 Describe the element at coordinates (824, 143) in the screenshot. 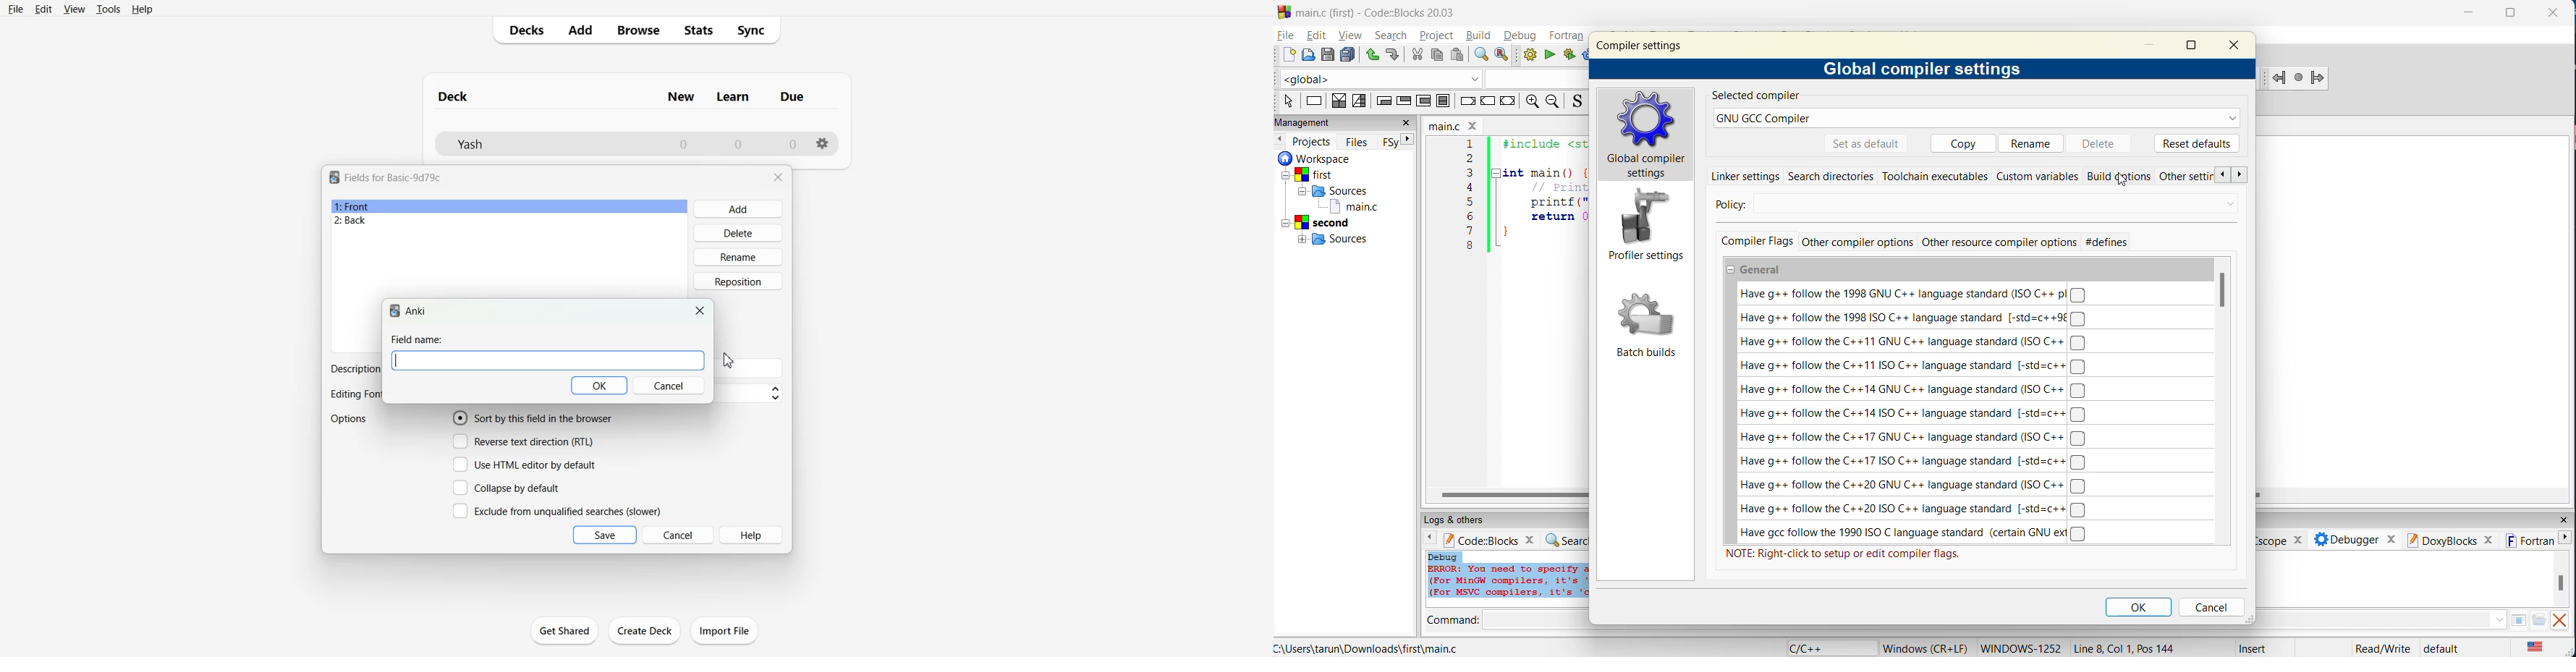

I see `Settings` at that location.